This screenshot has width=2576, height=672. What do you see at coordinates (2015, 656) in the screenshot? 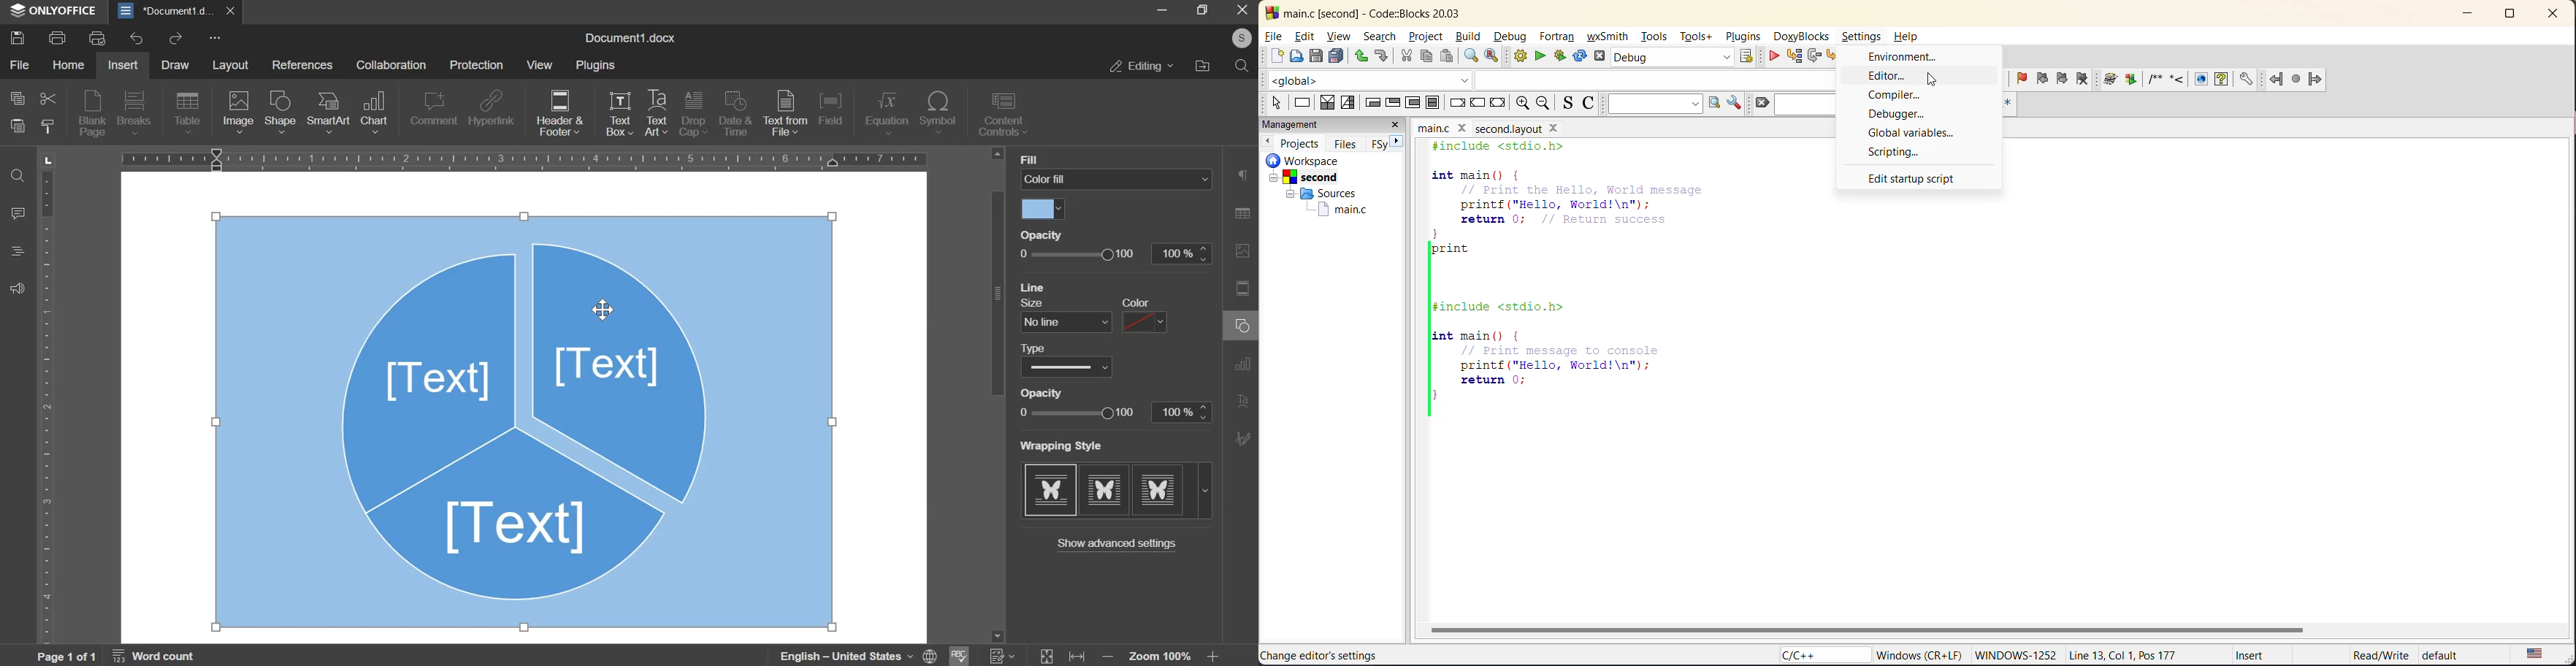
I see `windows-1252` at bounding box center [2015, 656].